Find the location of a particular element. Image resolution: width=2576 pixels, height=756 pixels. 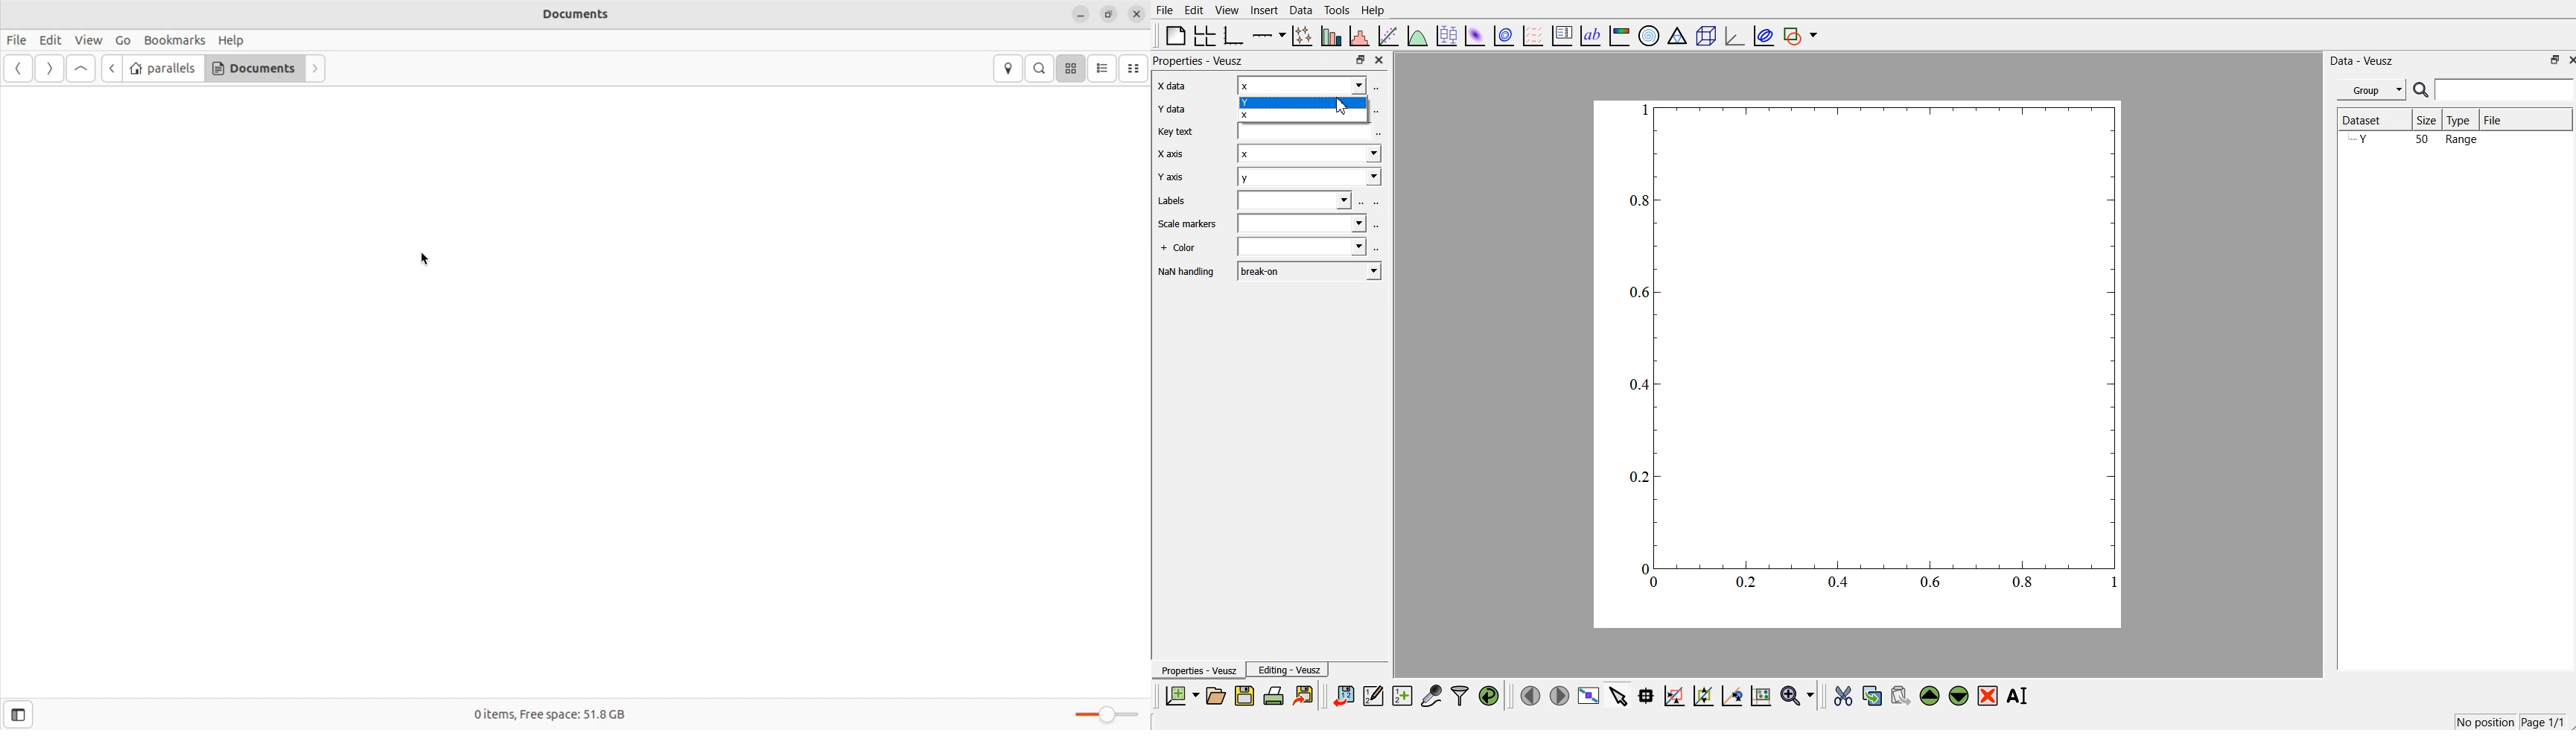

Y axis is located at coordinates (1177, 177).